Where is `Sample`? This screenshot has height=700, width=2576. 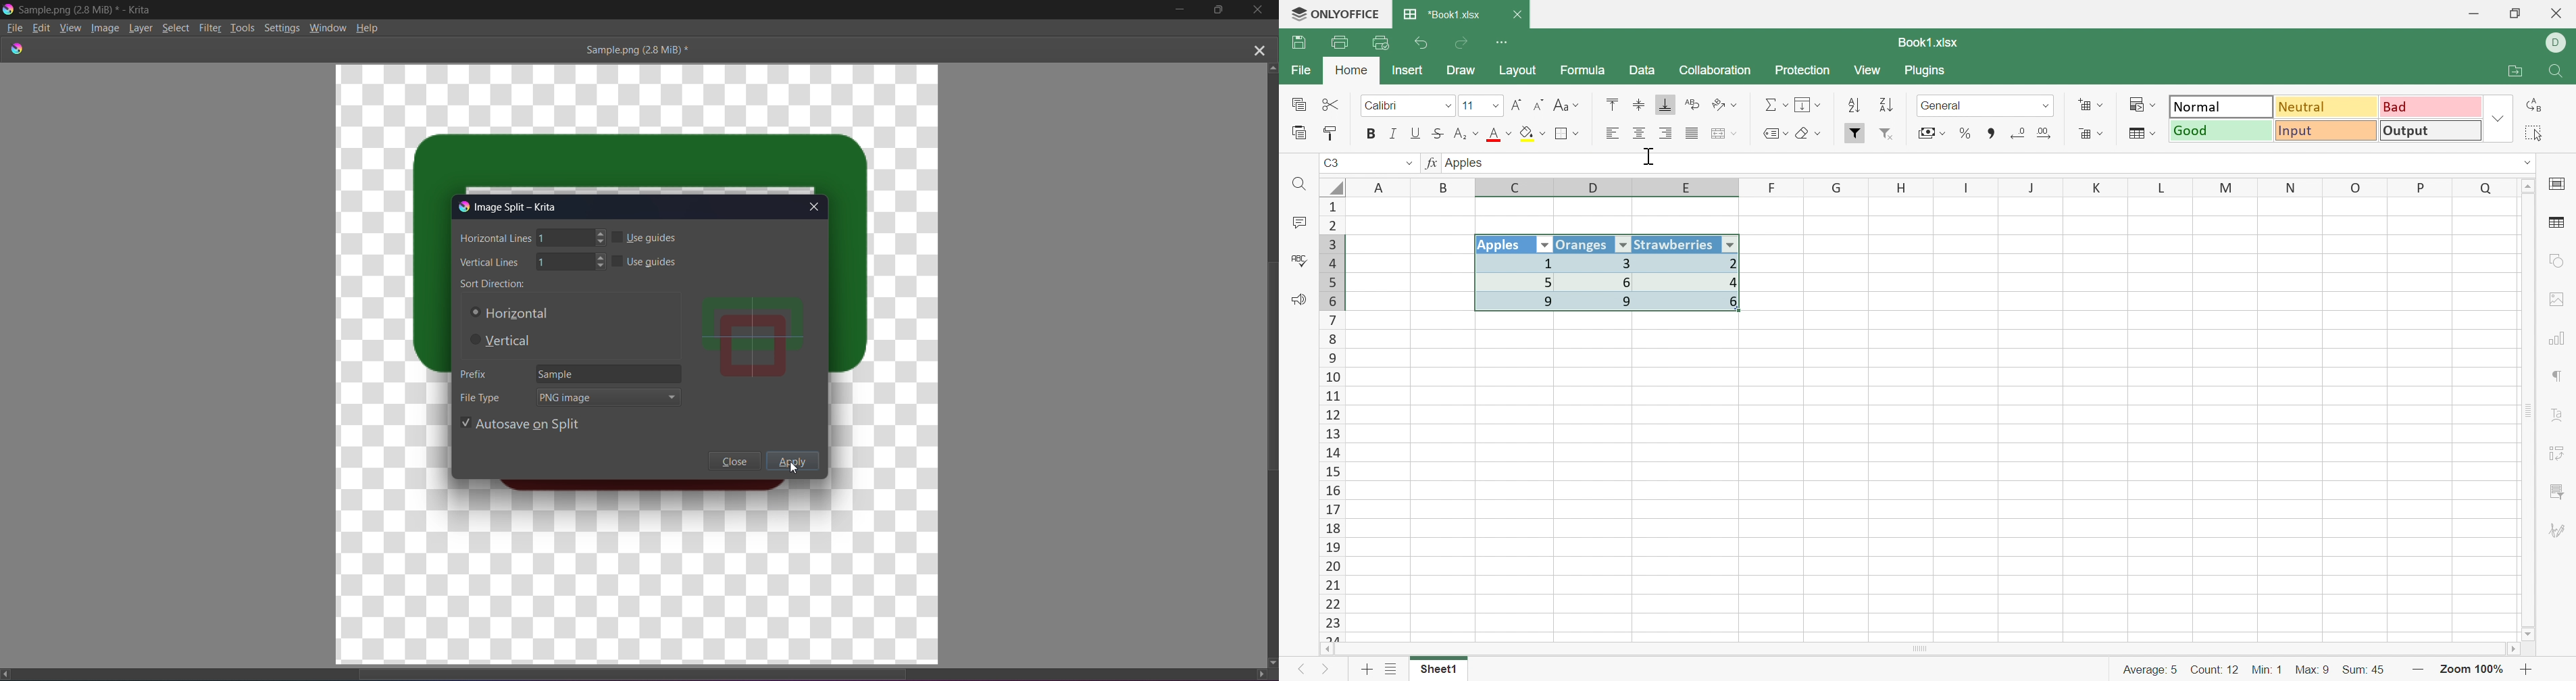
Sample is located at coordinates (610, 372).